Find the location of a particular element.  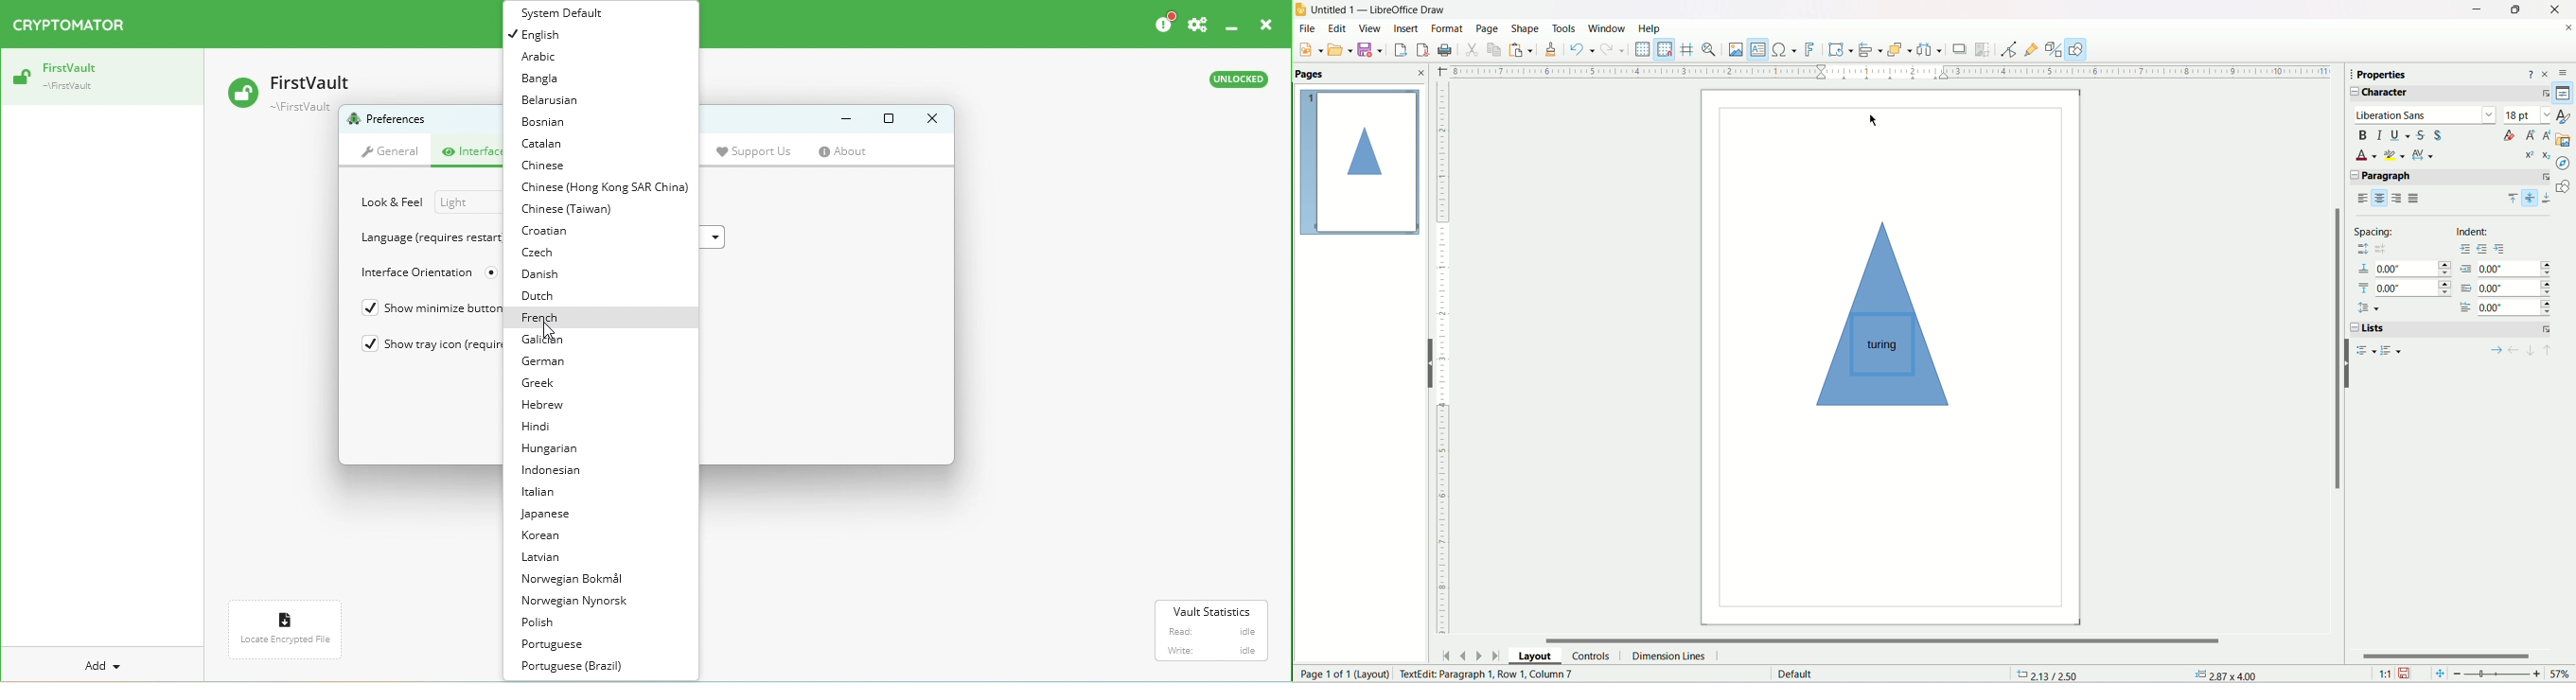

font color is located at coordinates (2365, 157).